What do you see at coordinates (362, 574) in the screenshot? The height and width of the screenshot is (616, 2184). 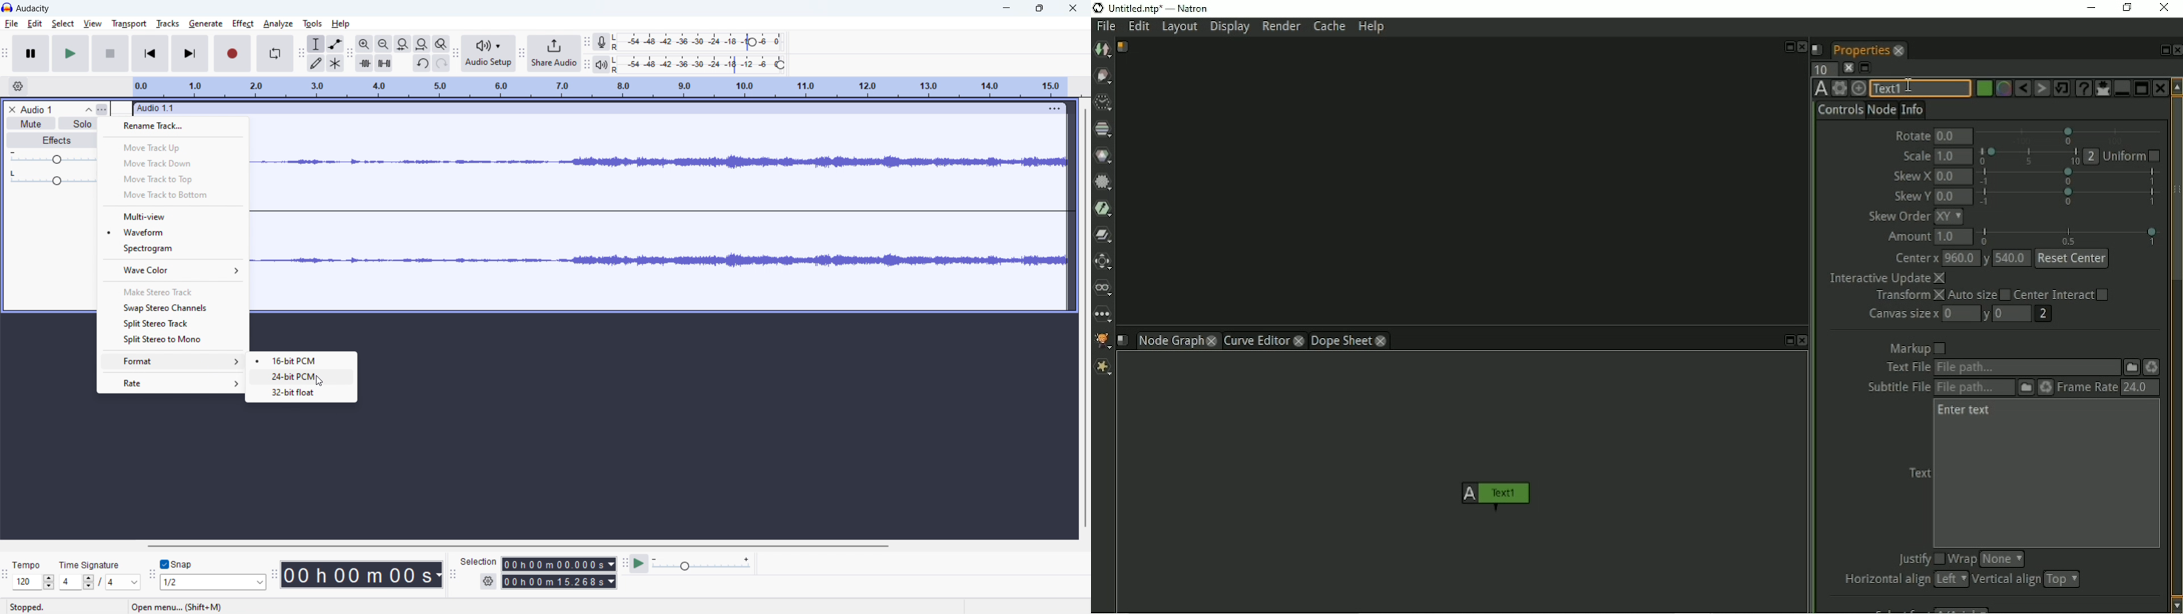 I see `timestamp` at bounding box center [362, 574].